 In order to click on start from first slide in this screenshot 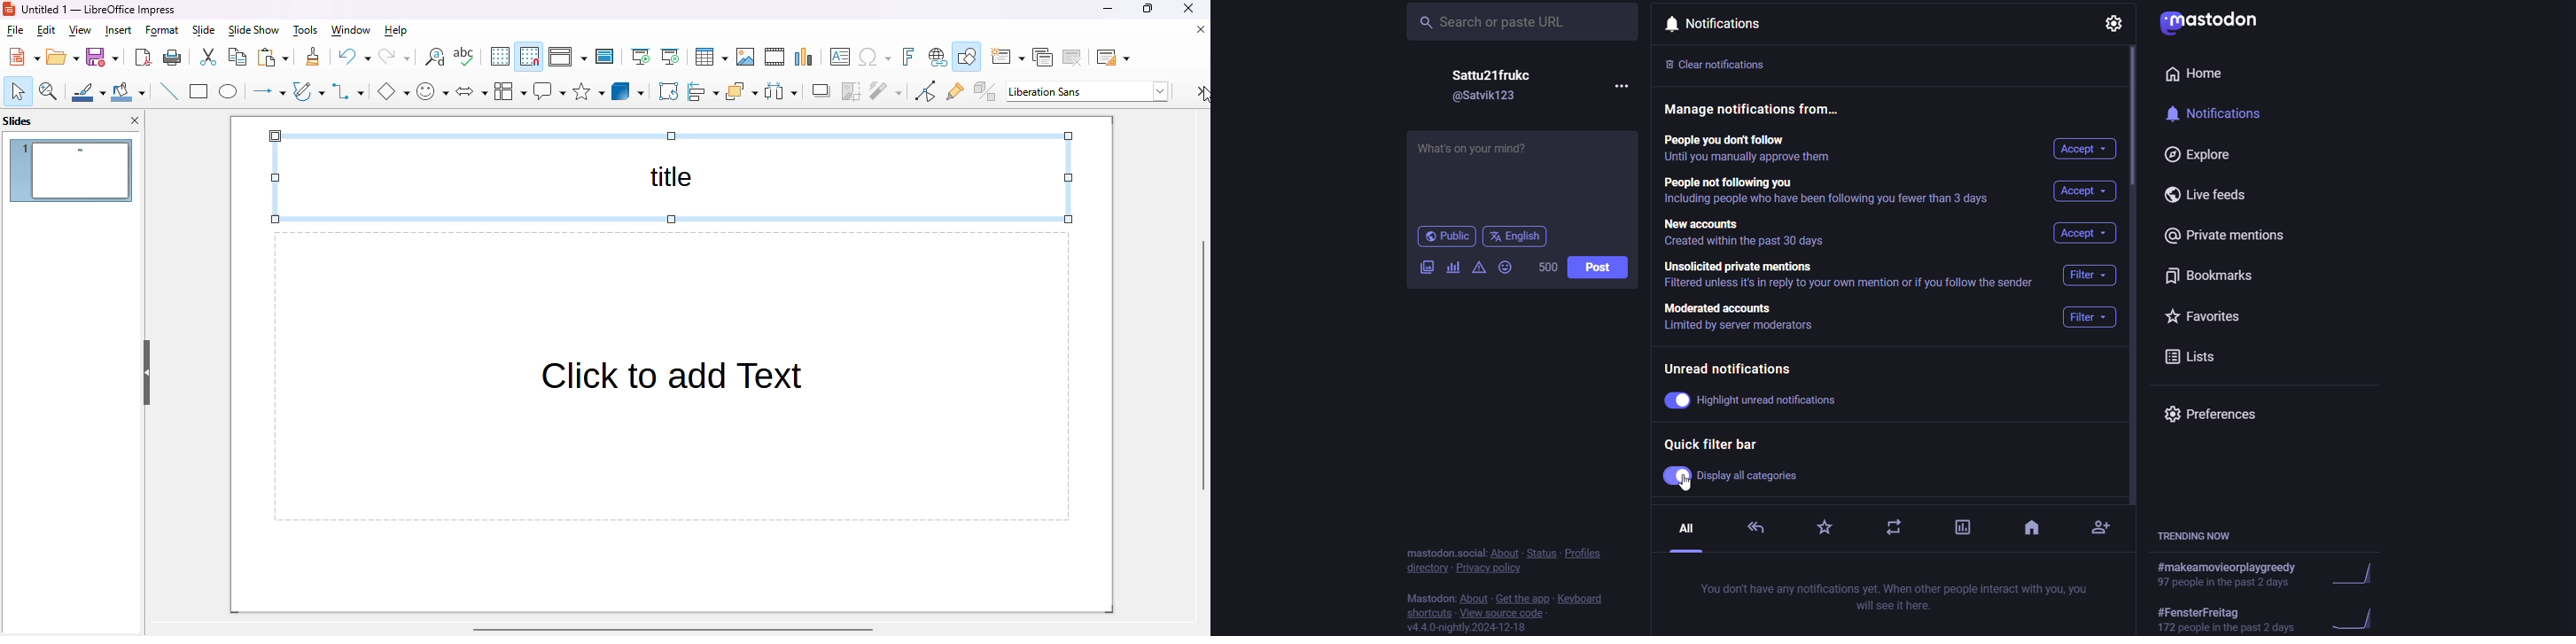, I will do `click(642, 57)`.